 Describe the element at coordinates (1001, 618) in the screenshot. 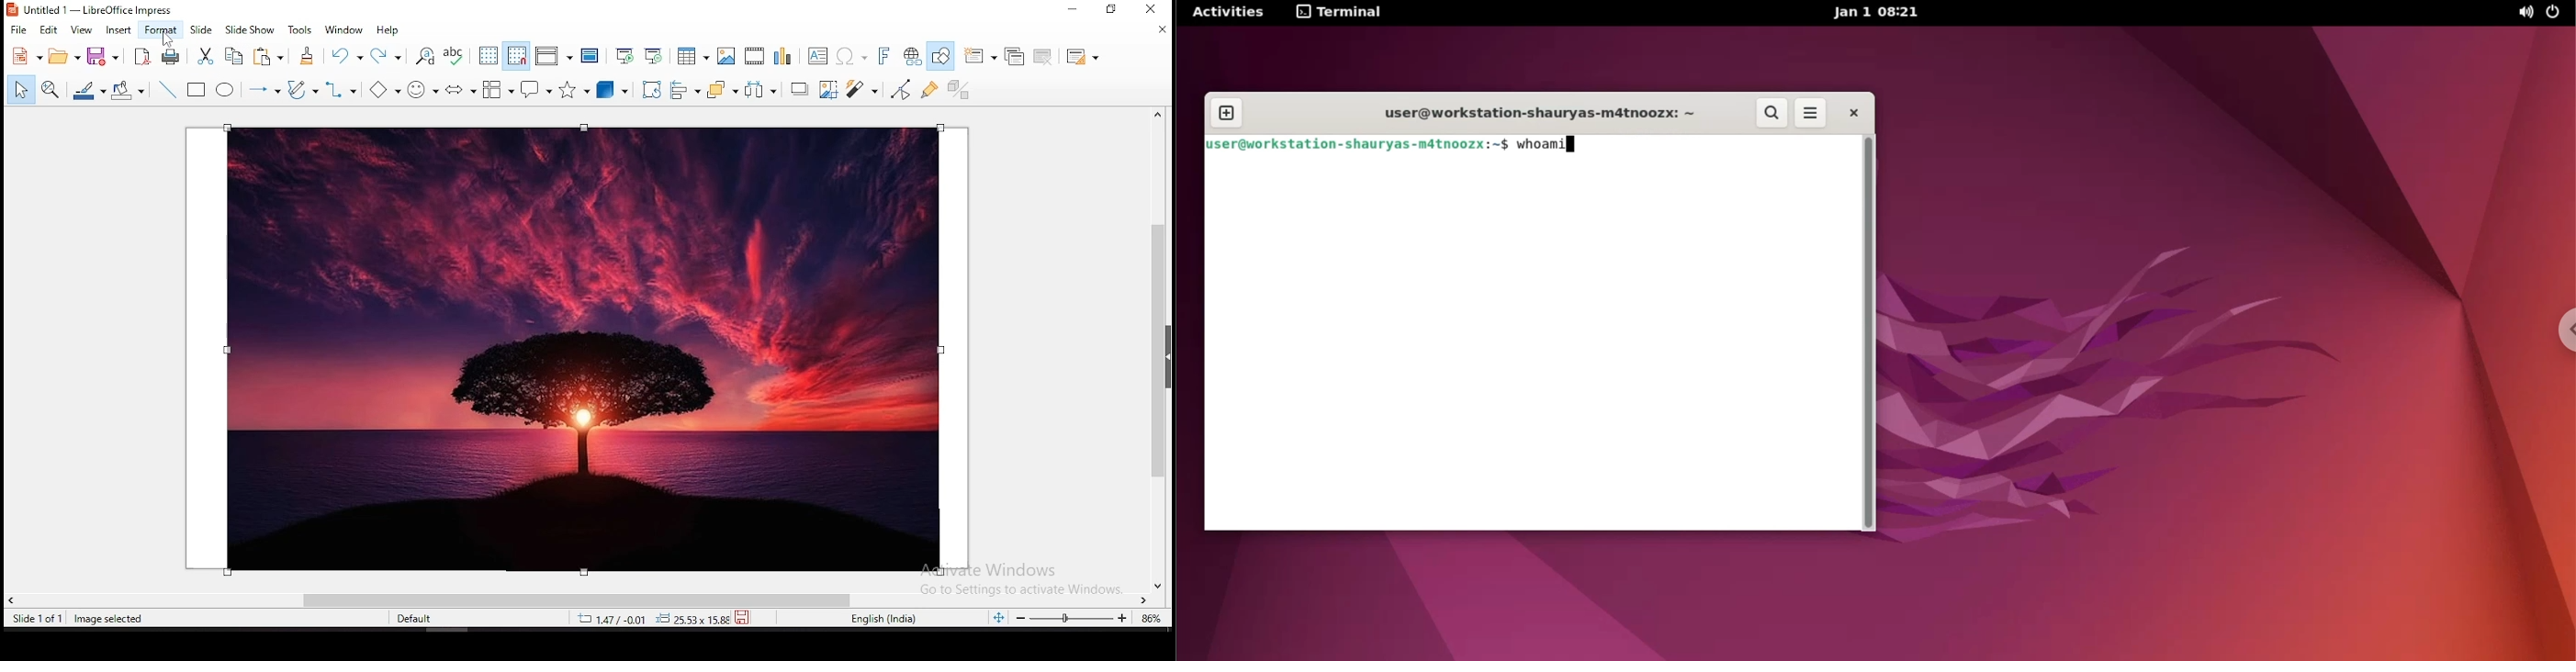

I see `fit slide to current window` at that location.